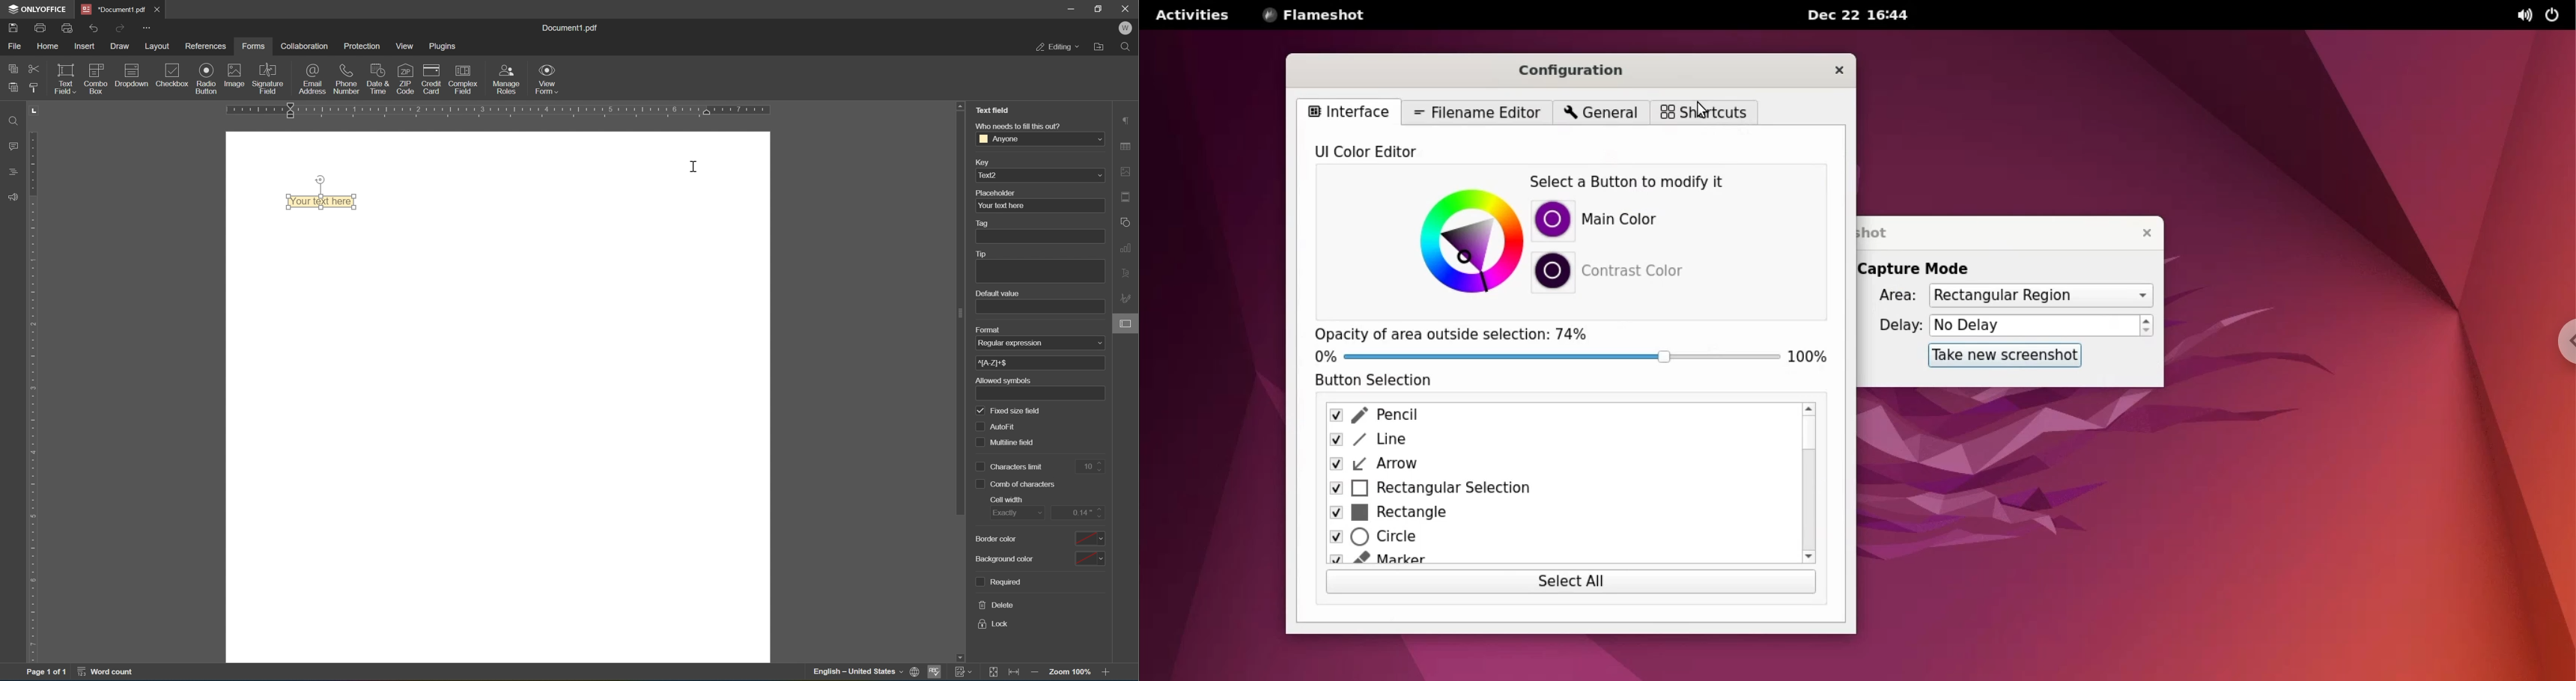 The height and width of the screenshot is (700, 2576). Describe the element at coordinates (982, 253) in the screenshot. I see `tip` at that location.